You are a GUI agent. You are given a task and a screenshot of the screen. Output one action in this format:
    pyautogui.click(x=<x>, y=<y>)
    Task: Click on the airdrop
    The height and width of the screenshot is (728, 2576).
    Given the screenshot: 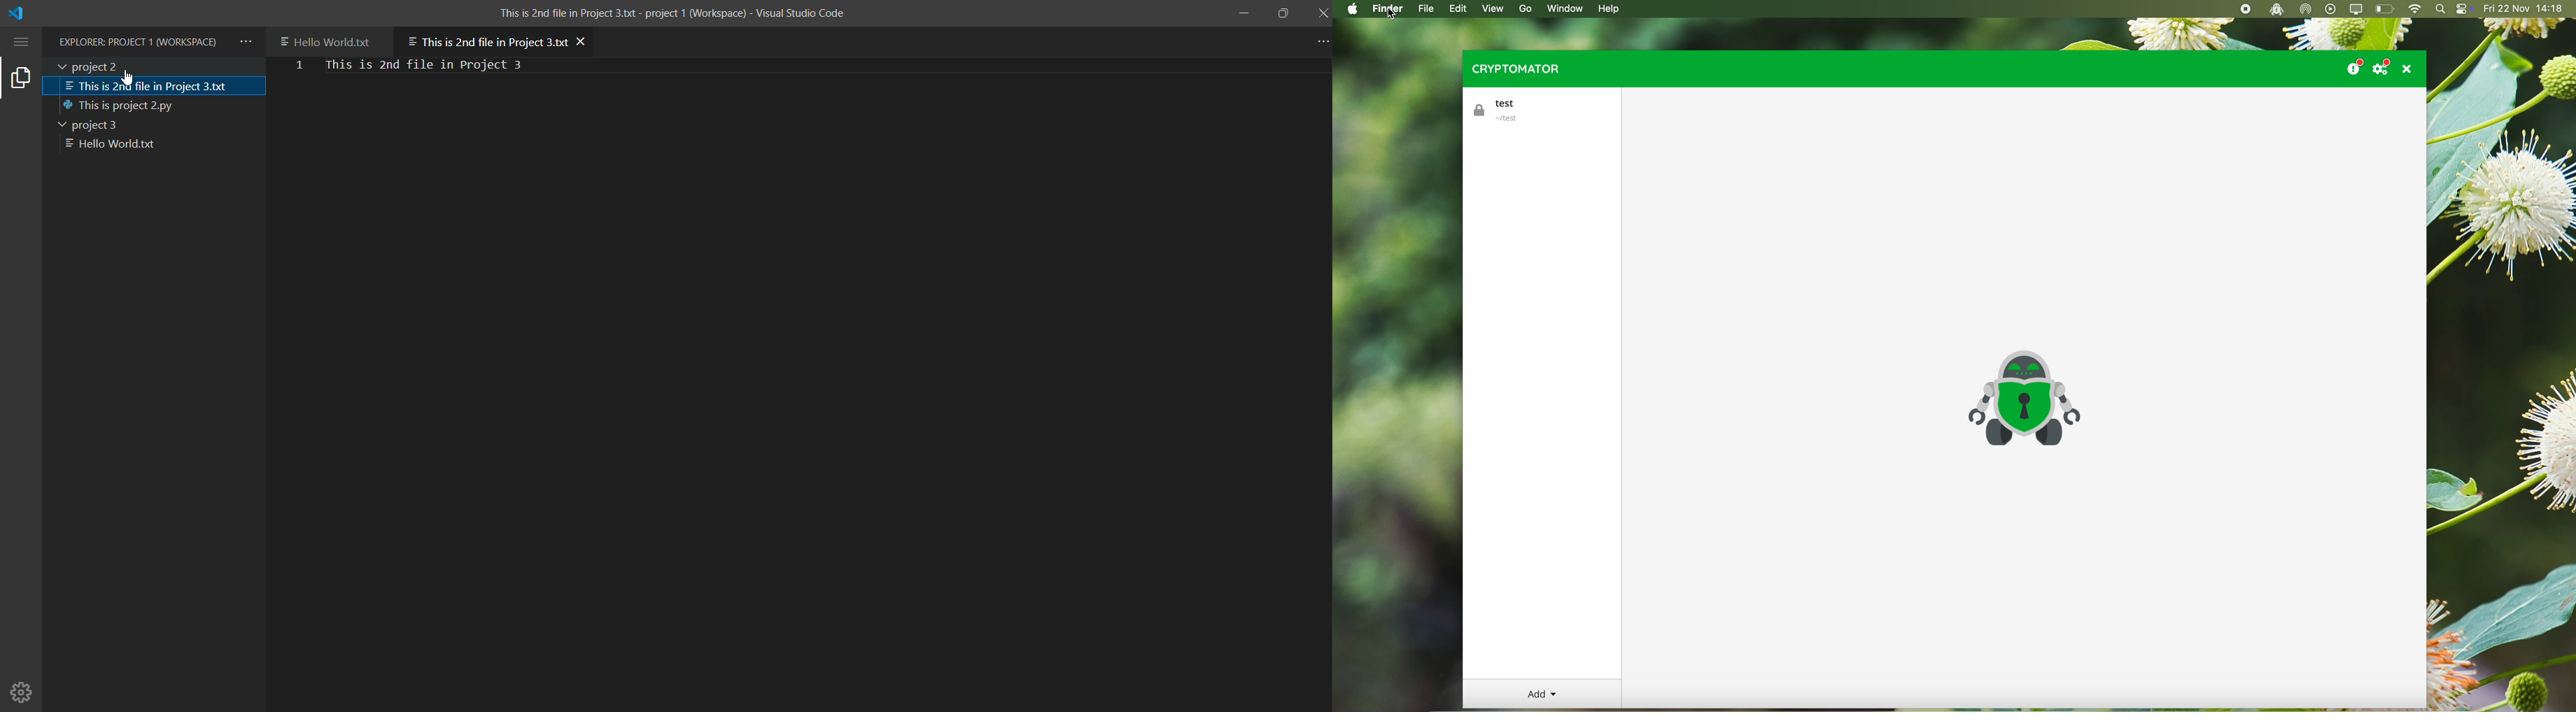 What is the action you would take?
    pyautogui.click(x=2307, y=9)
    